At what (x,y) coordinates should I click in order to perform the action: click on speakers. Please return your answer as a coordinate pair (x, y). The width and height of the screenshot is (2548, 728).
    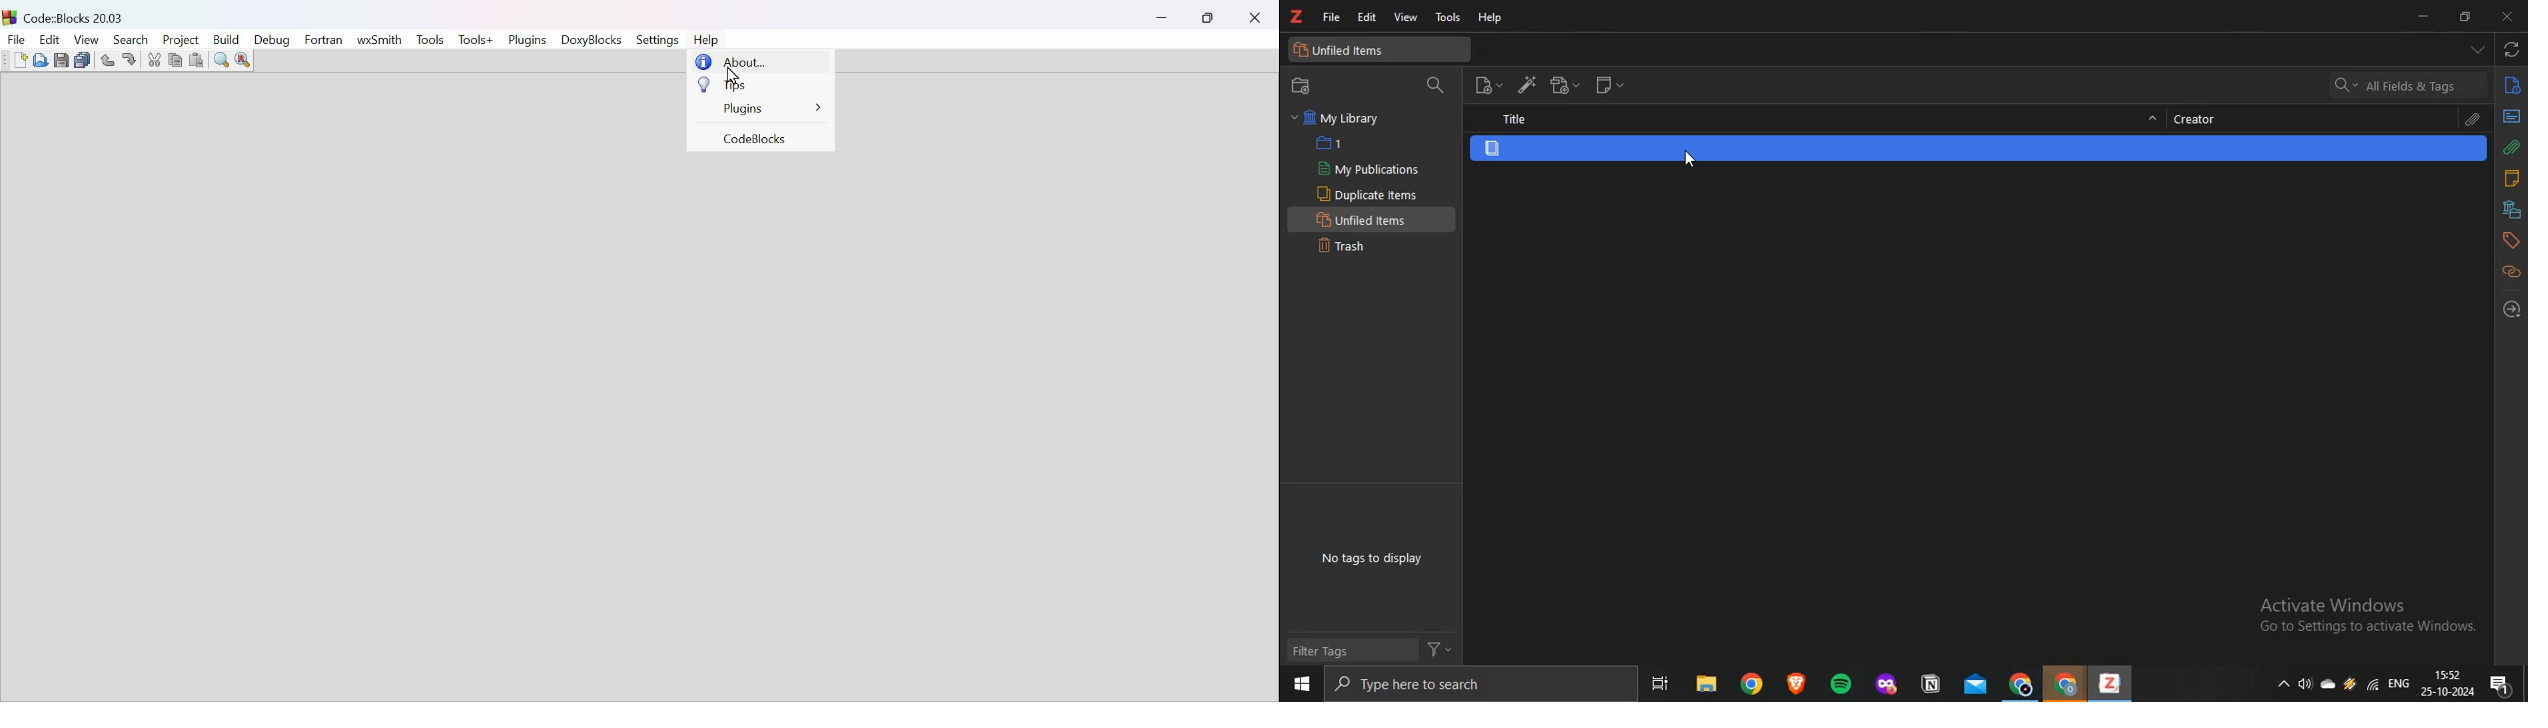
    Looking at the image, I should click on (2307, 685).